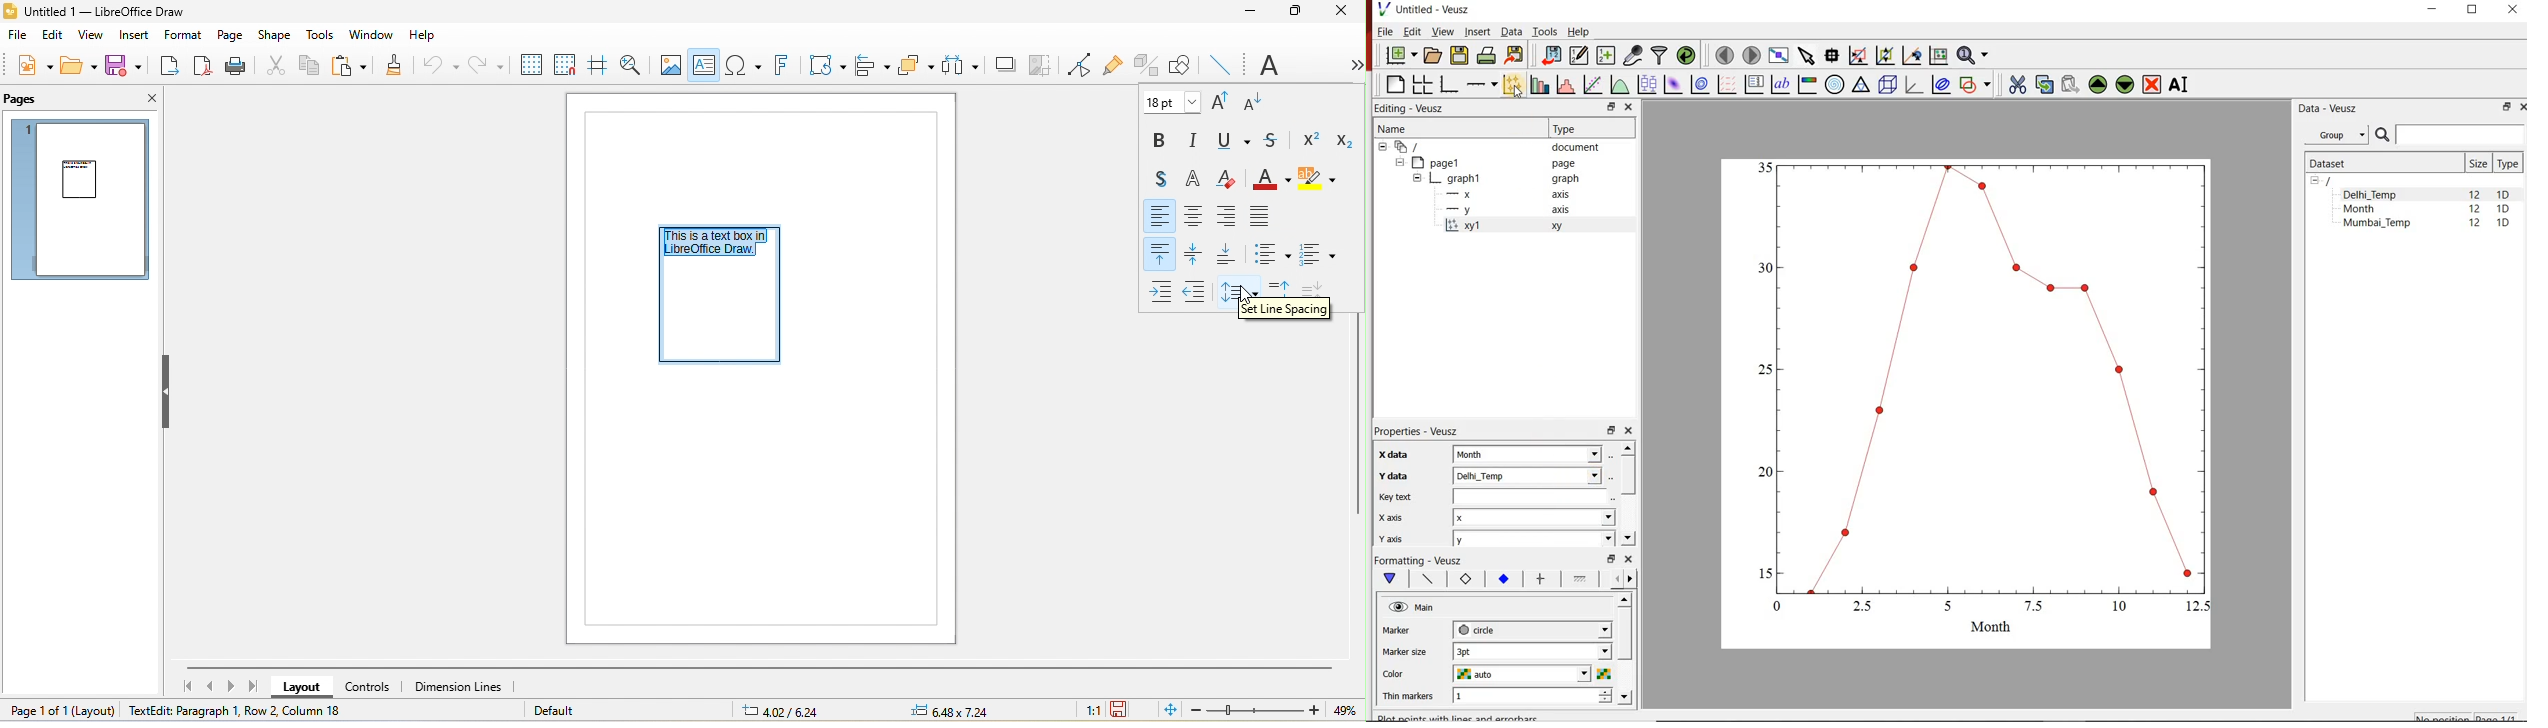 The image size is (2548, 728). I want to click on next page, so click(231, 686).